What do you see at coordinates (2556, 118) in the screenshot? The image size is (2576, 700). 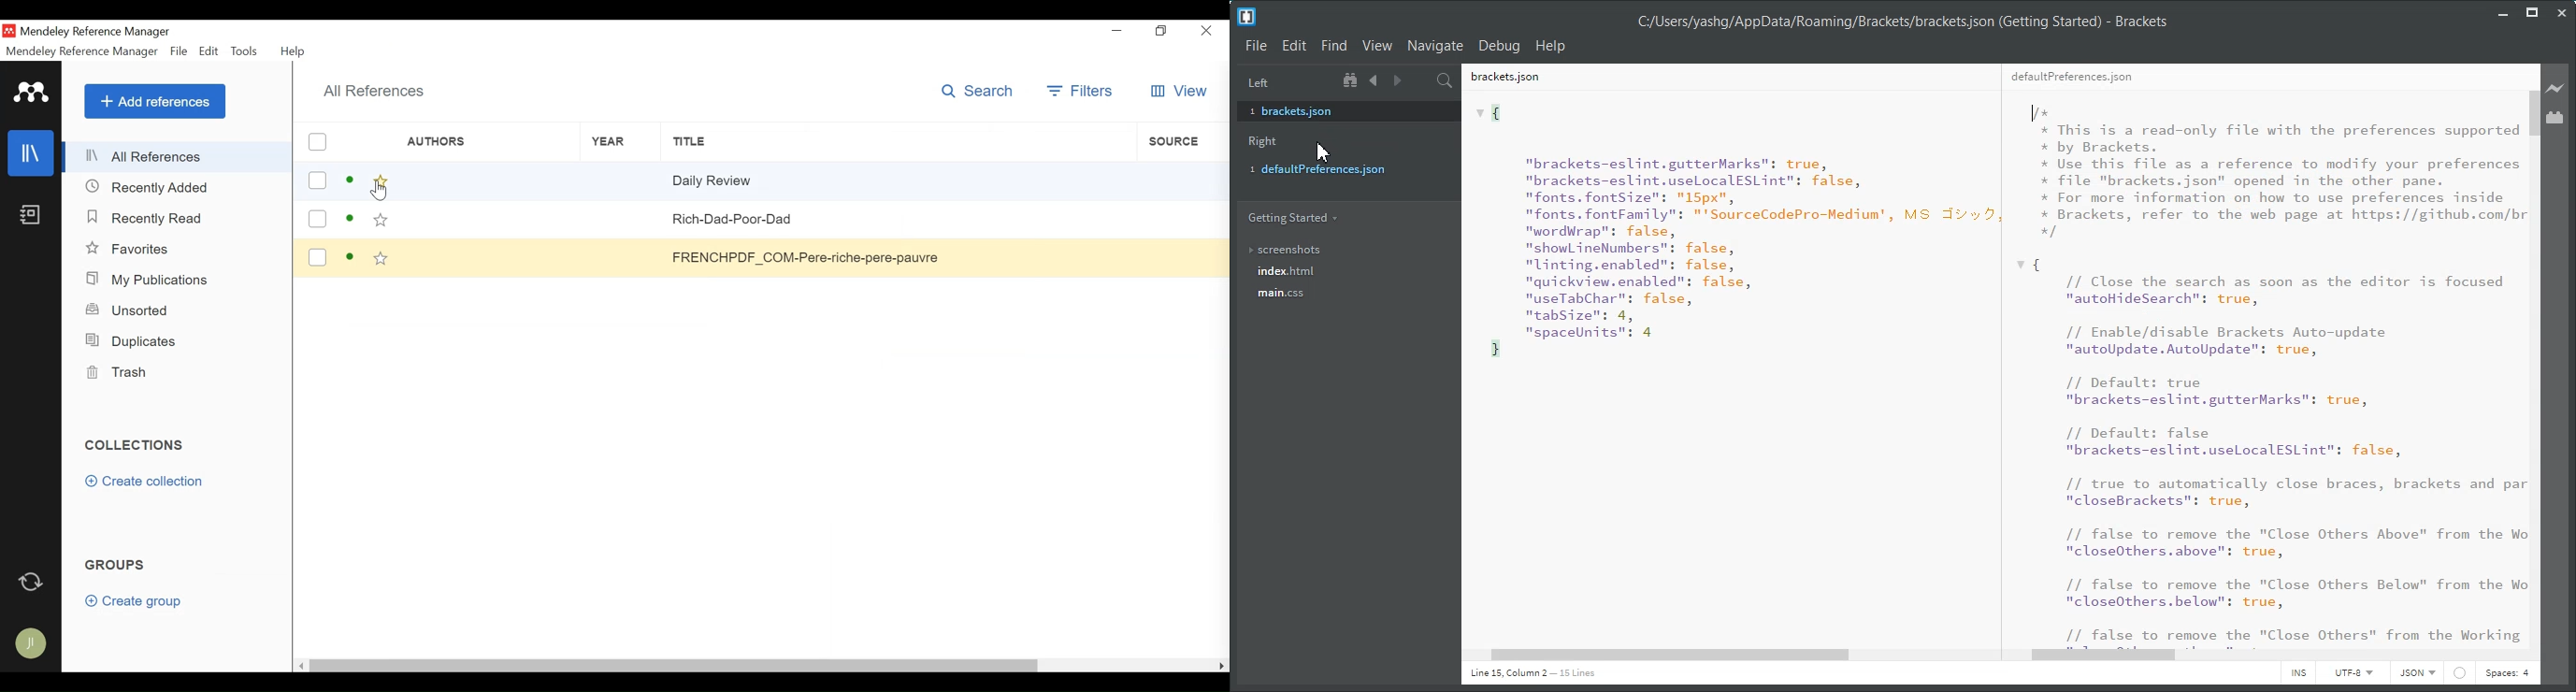 I see `Extension Manager` at bounding box center [2556, 118].